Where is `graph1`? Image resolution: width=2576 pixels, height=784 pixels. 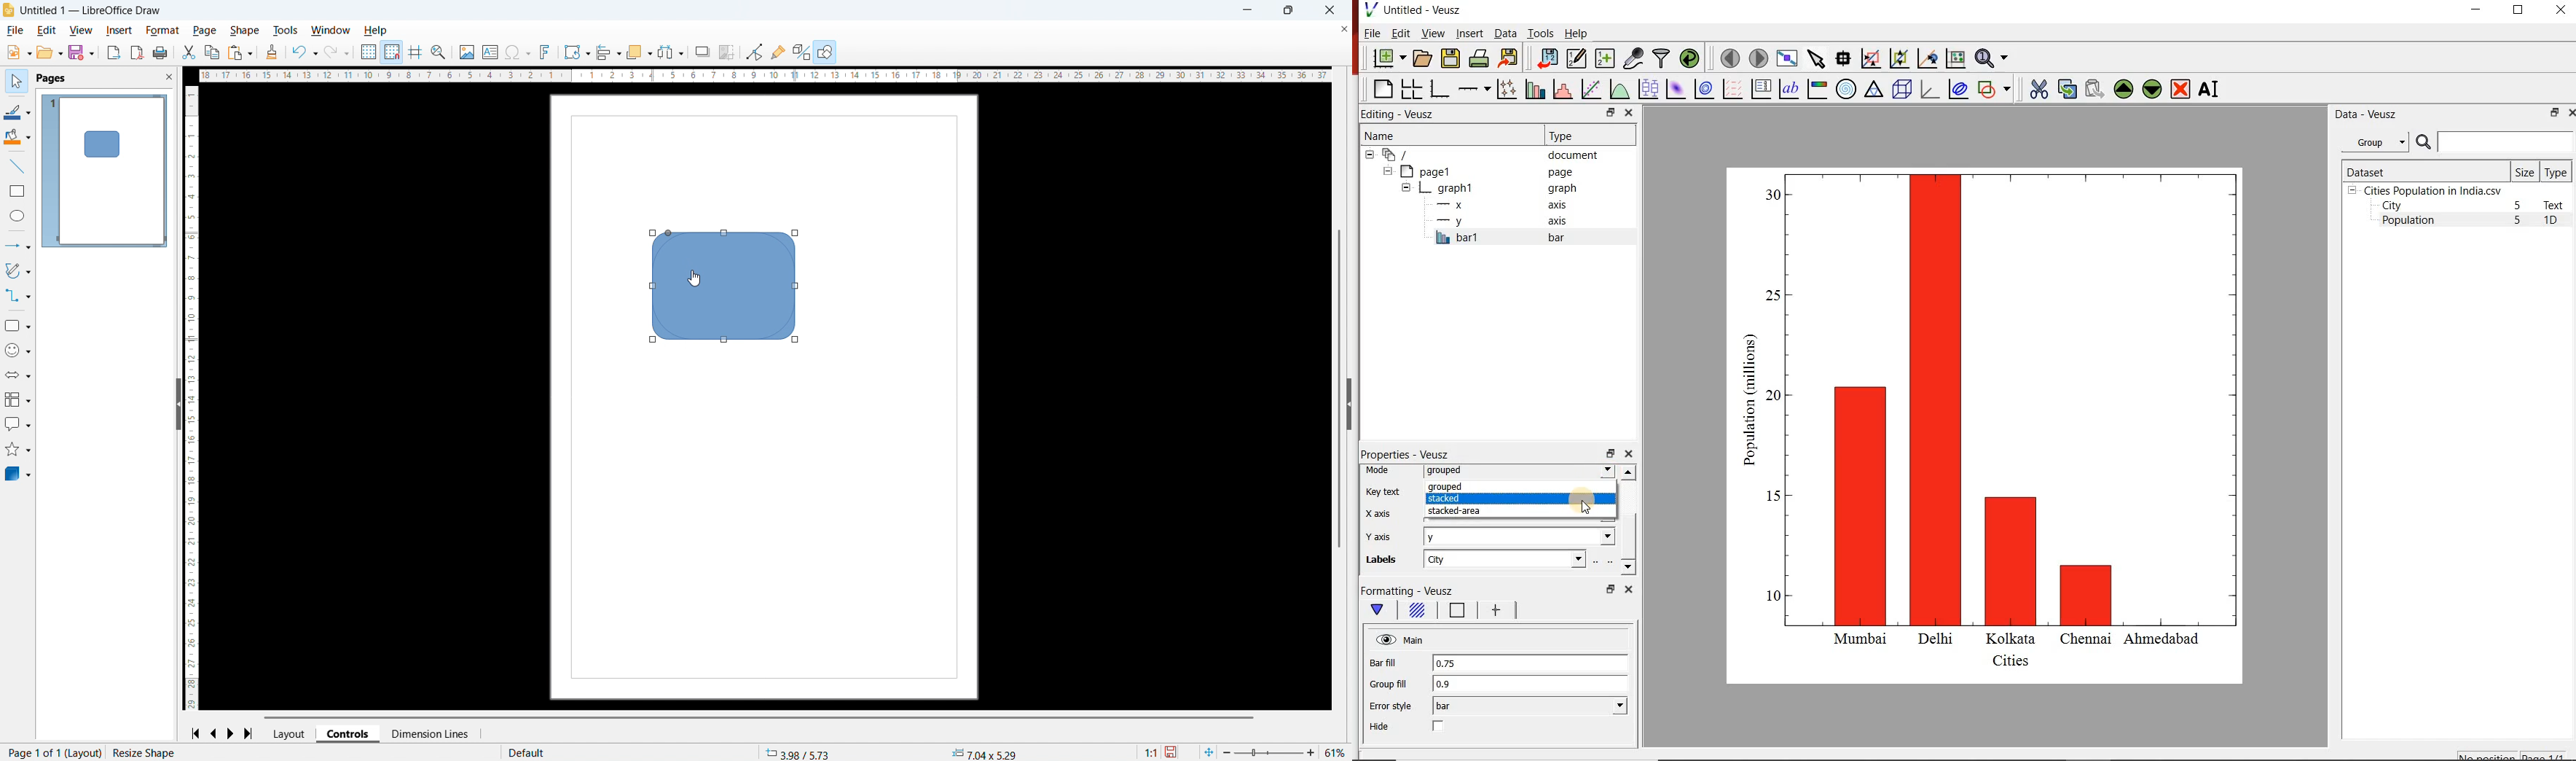
graph1 is located at coordinates (2003, 422).